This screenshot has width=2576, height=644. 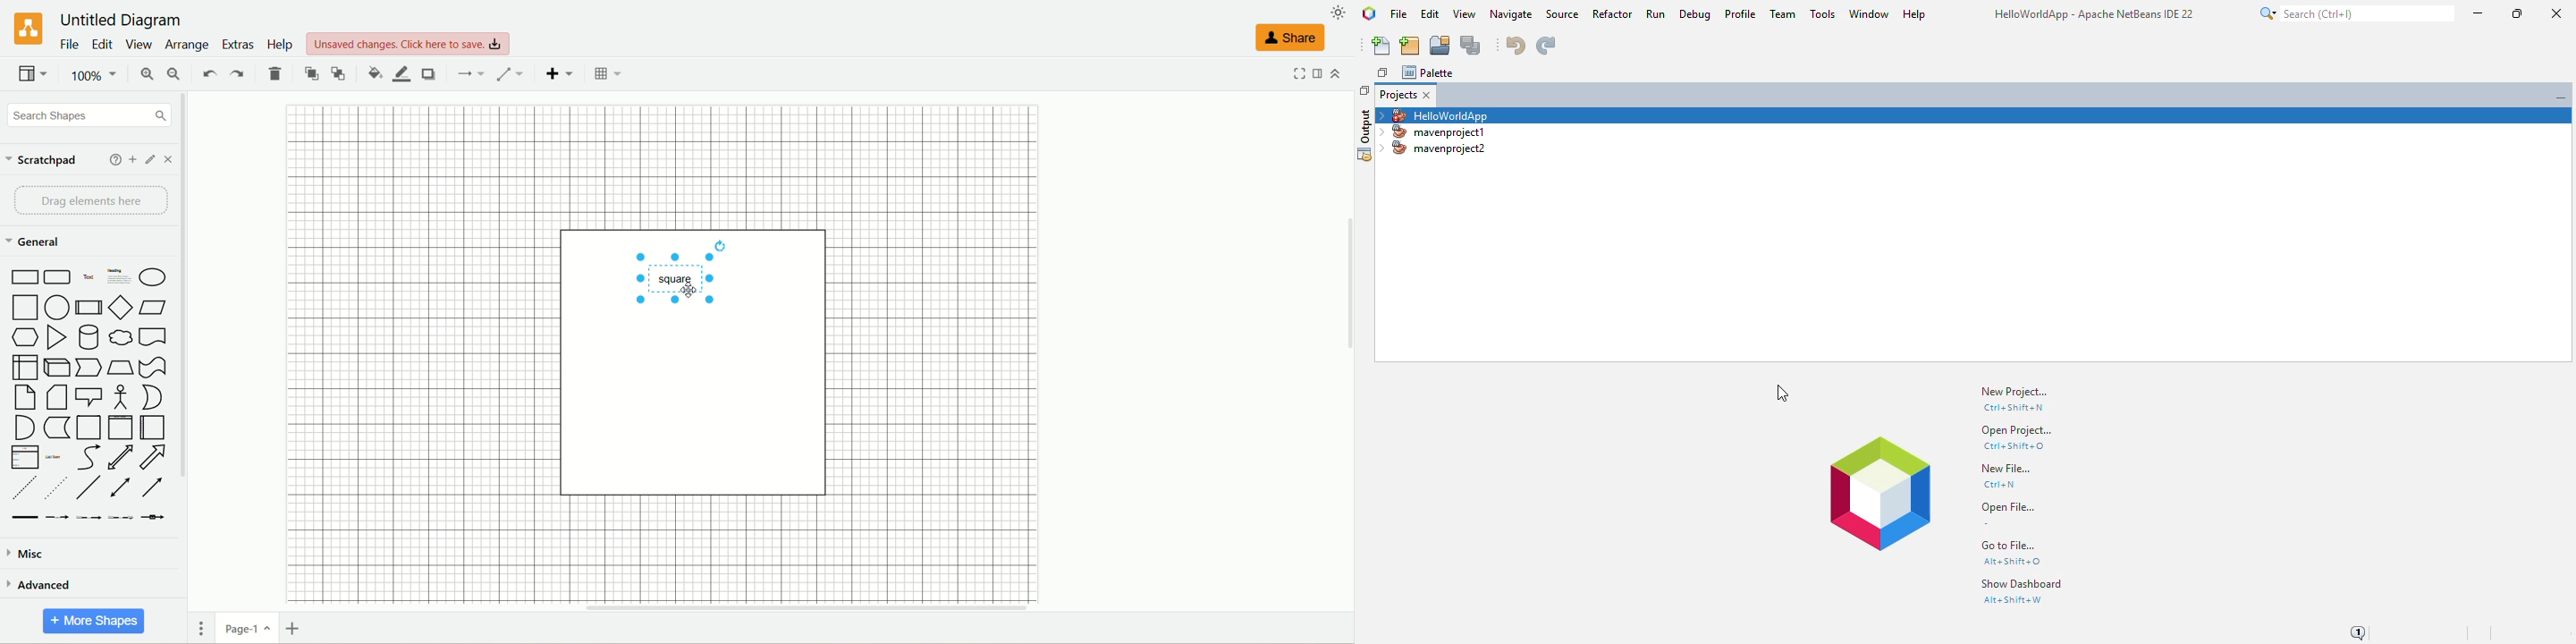 I want to click on close, so click(x=172, y=160).